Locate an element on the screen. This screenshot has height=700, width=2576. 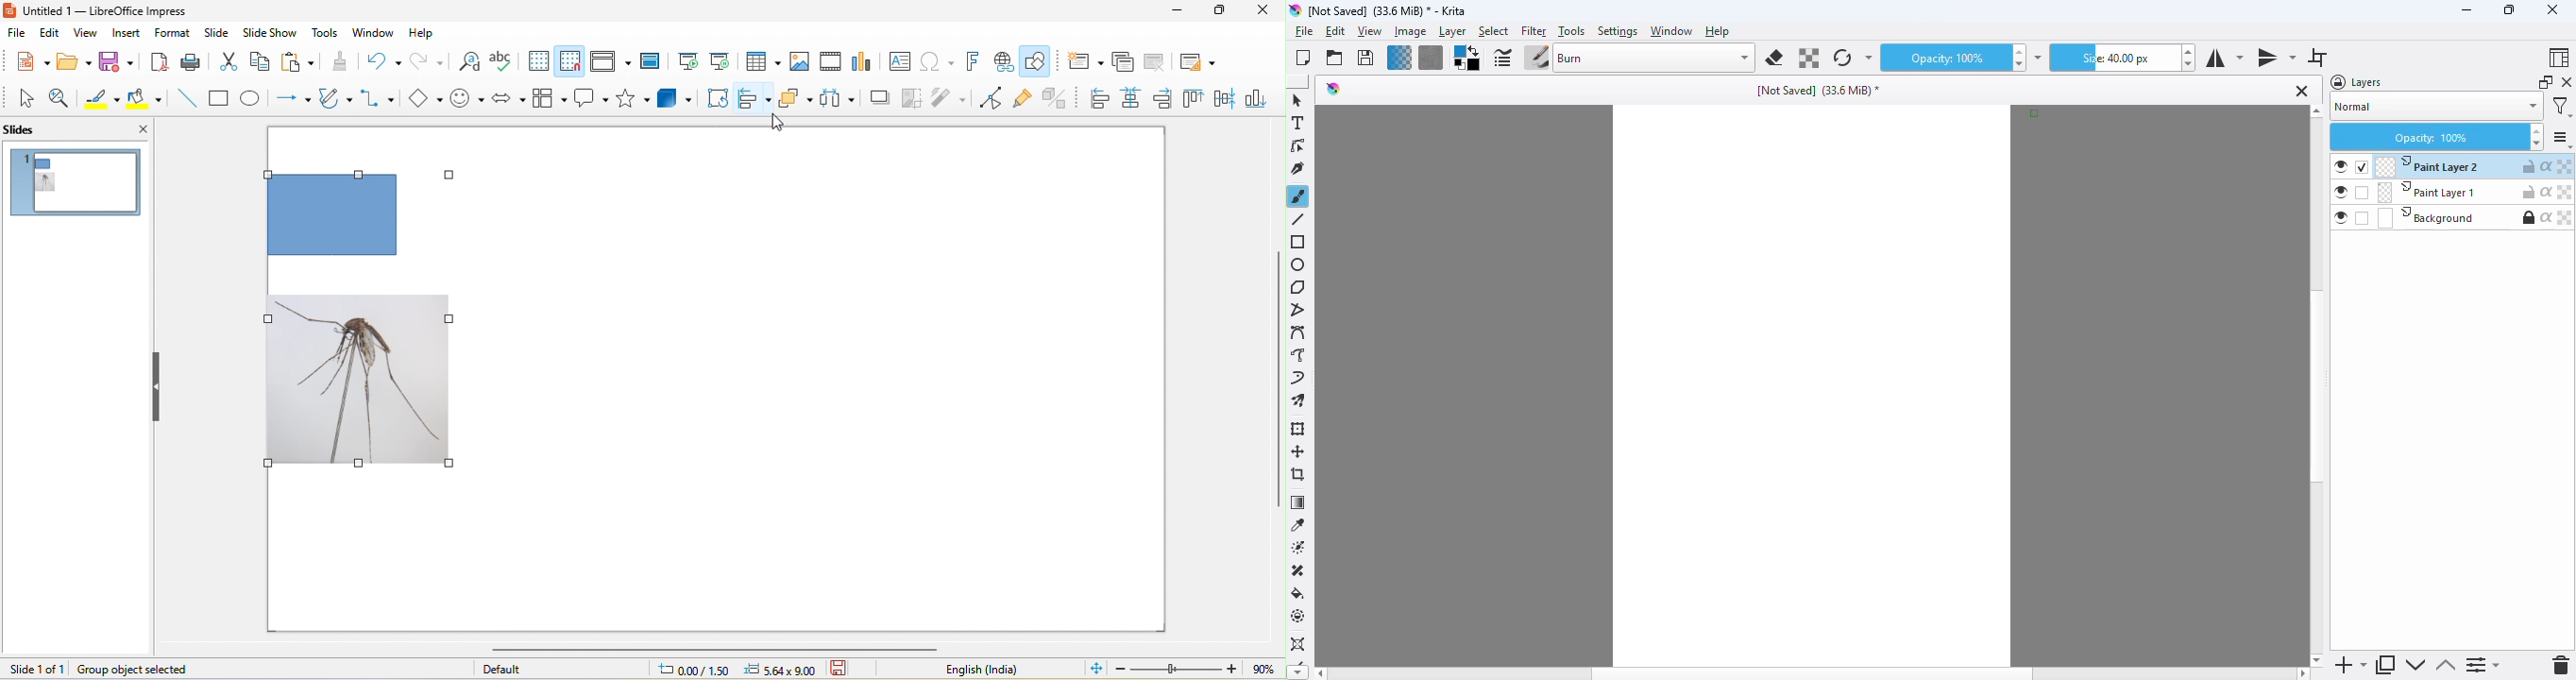
scroll down is located at coordinates (2316, 659).